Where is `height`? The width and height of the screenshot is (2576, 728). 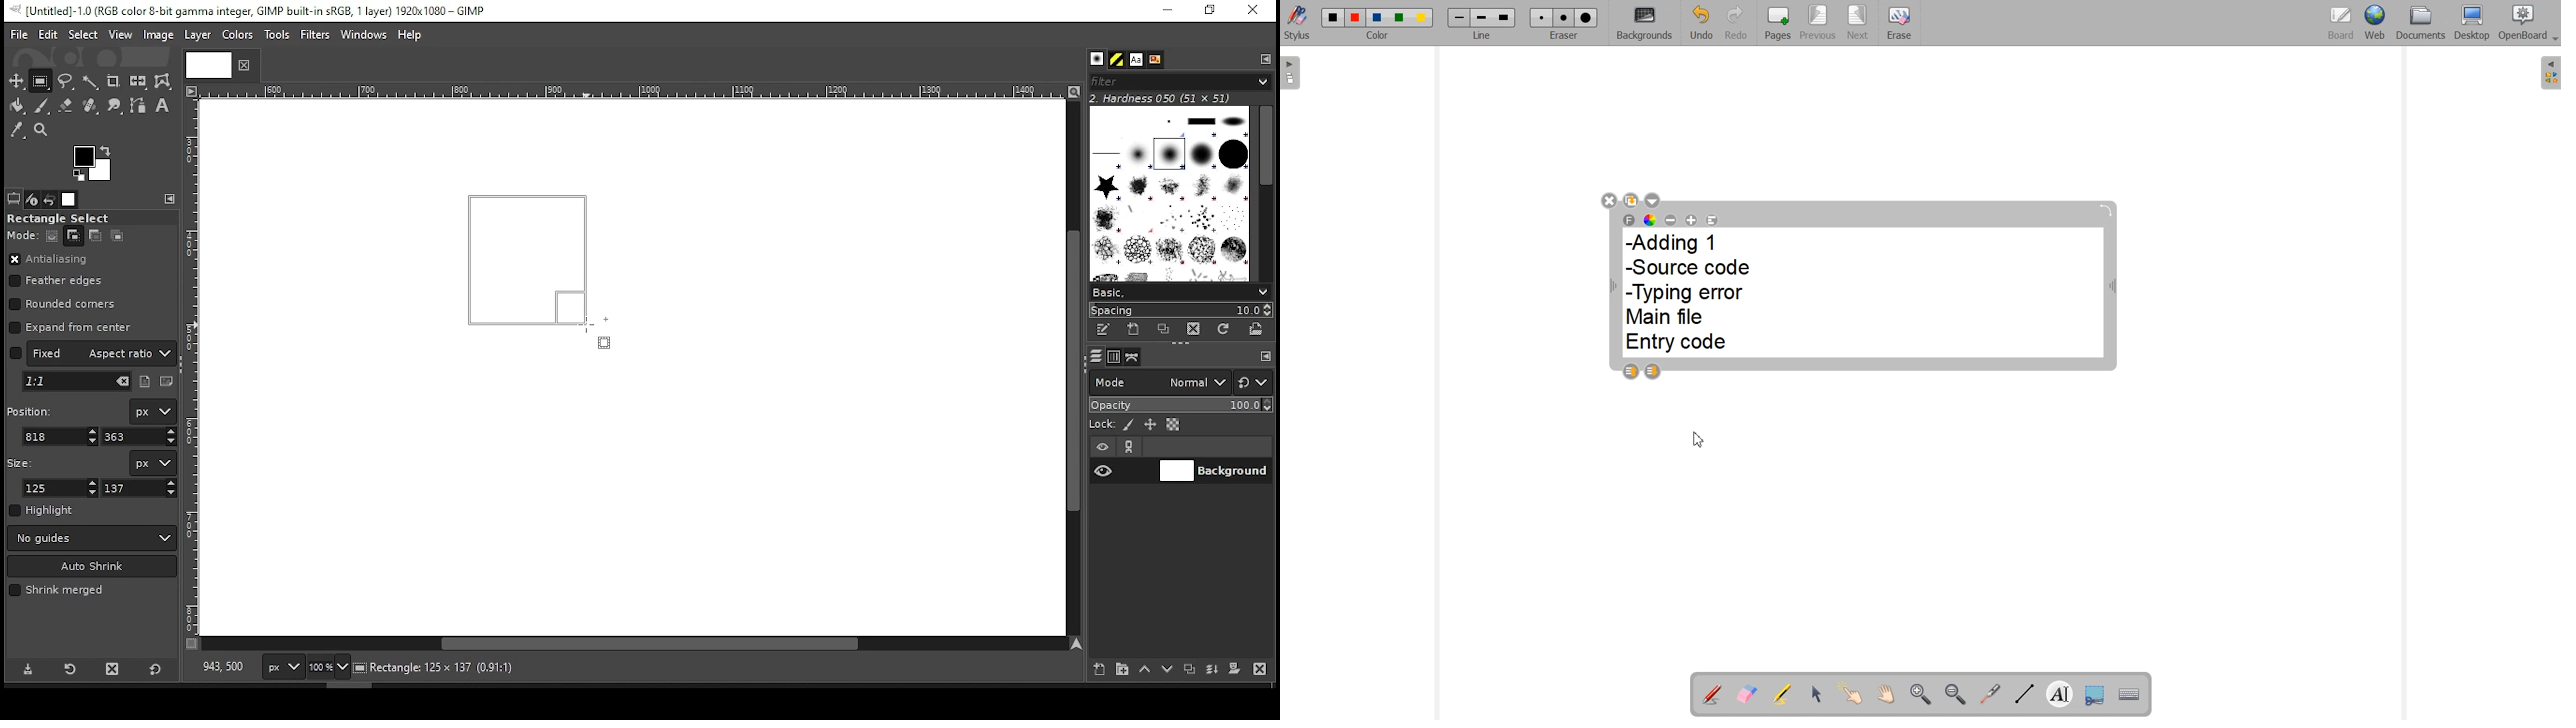
height is located at coordinates (140, 488).